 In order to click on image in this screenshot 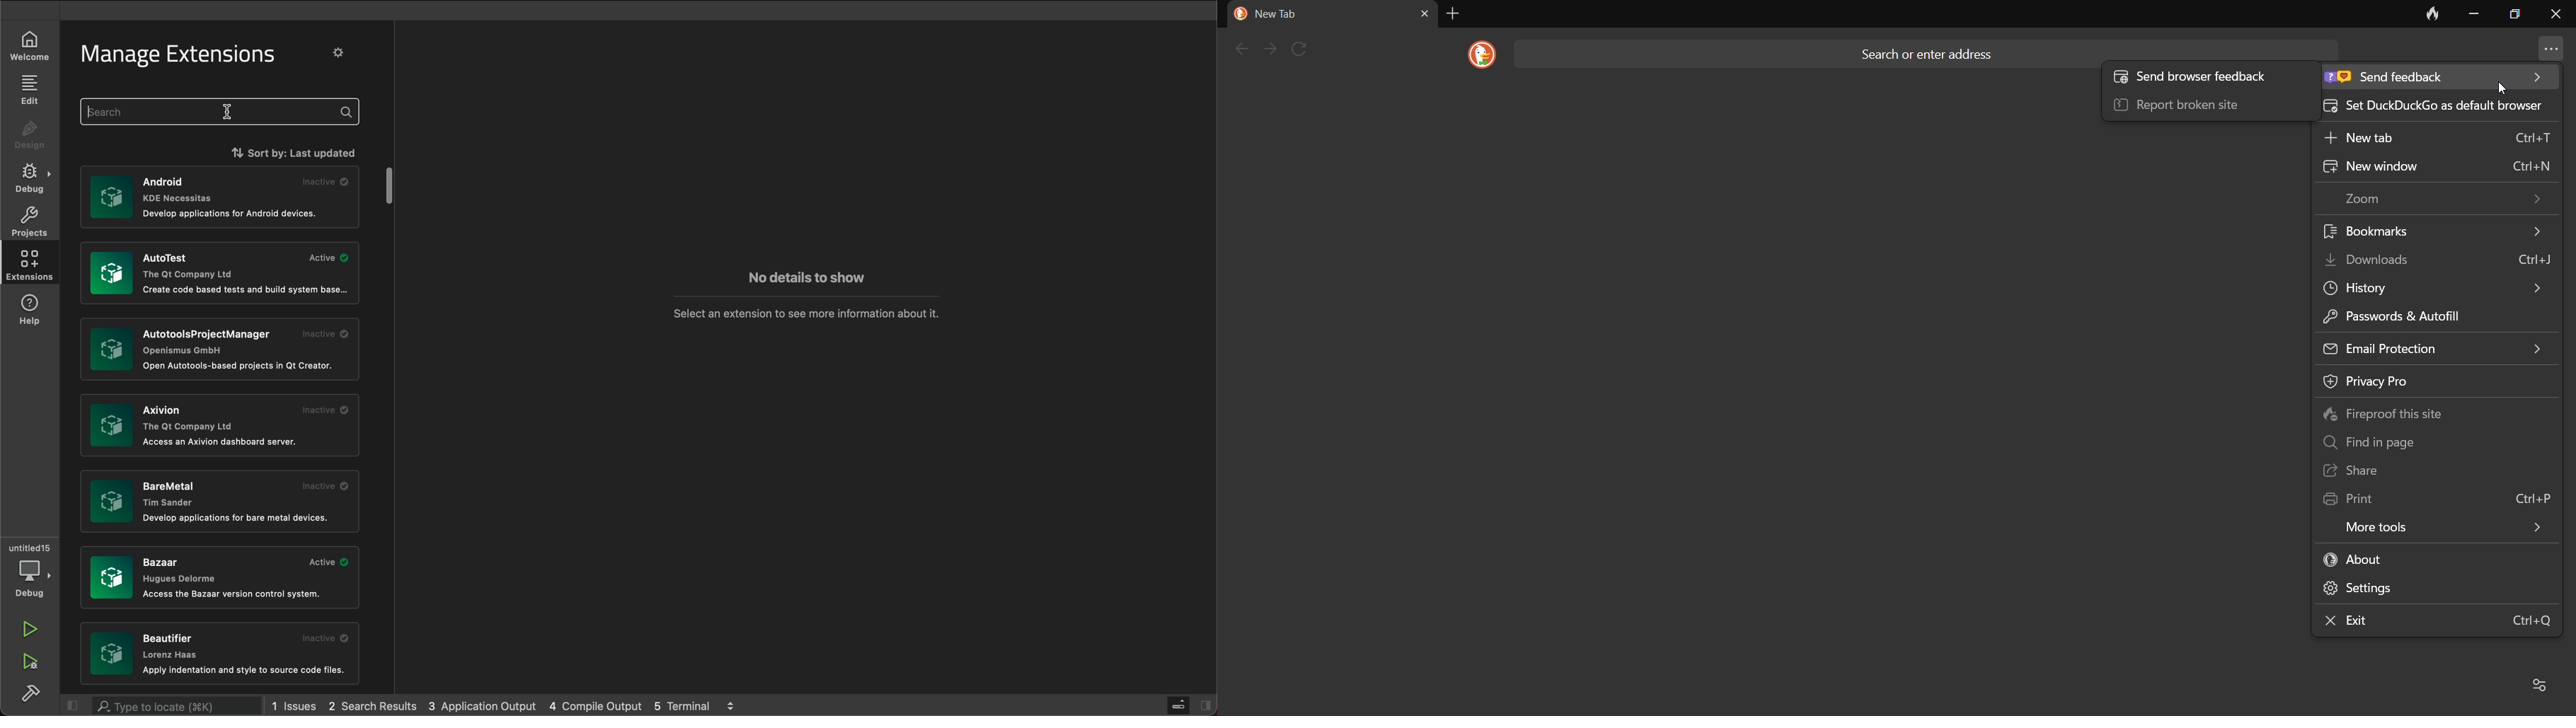, I will do `click(111, 348)`.